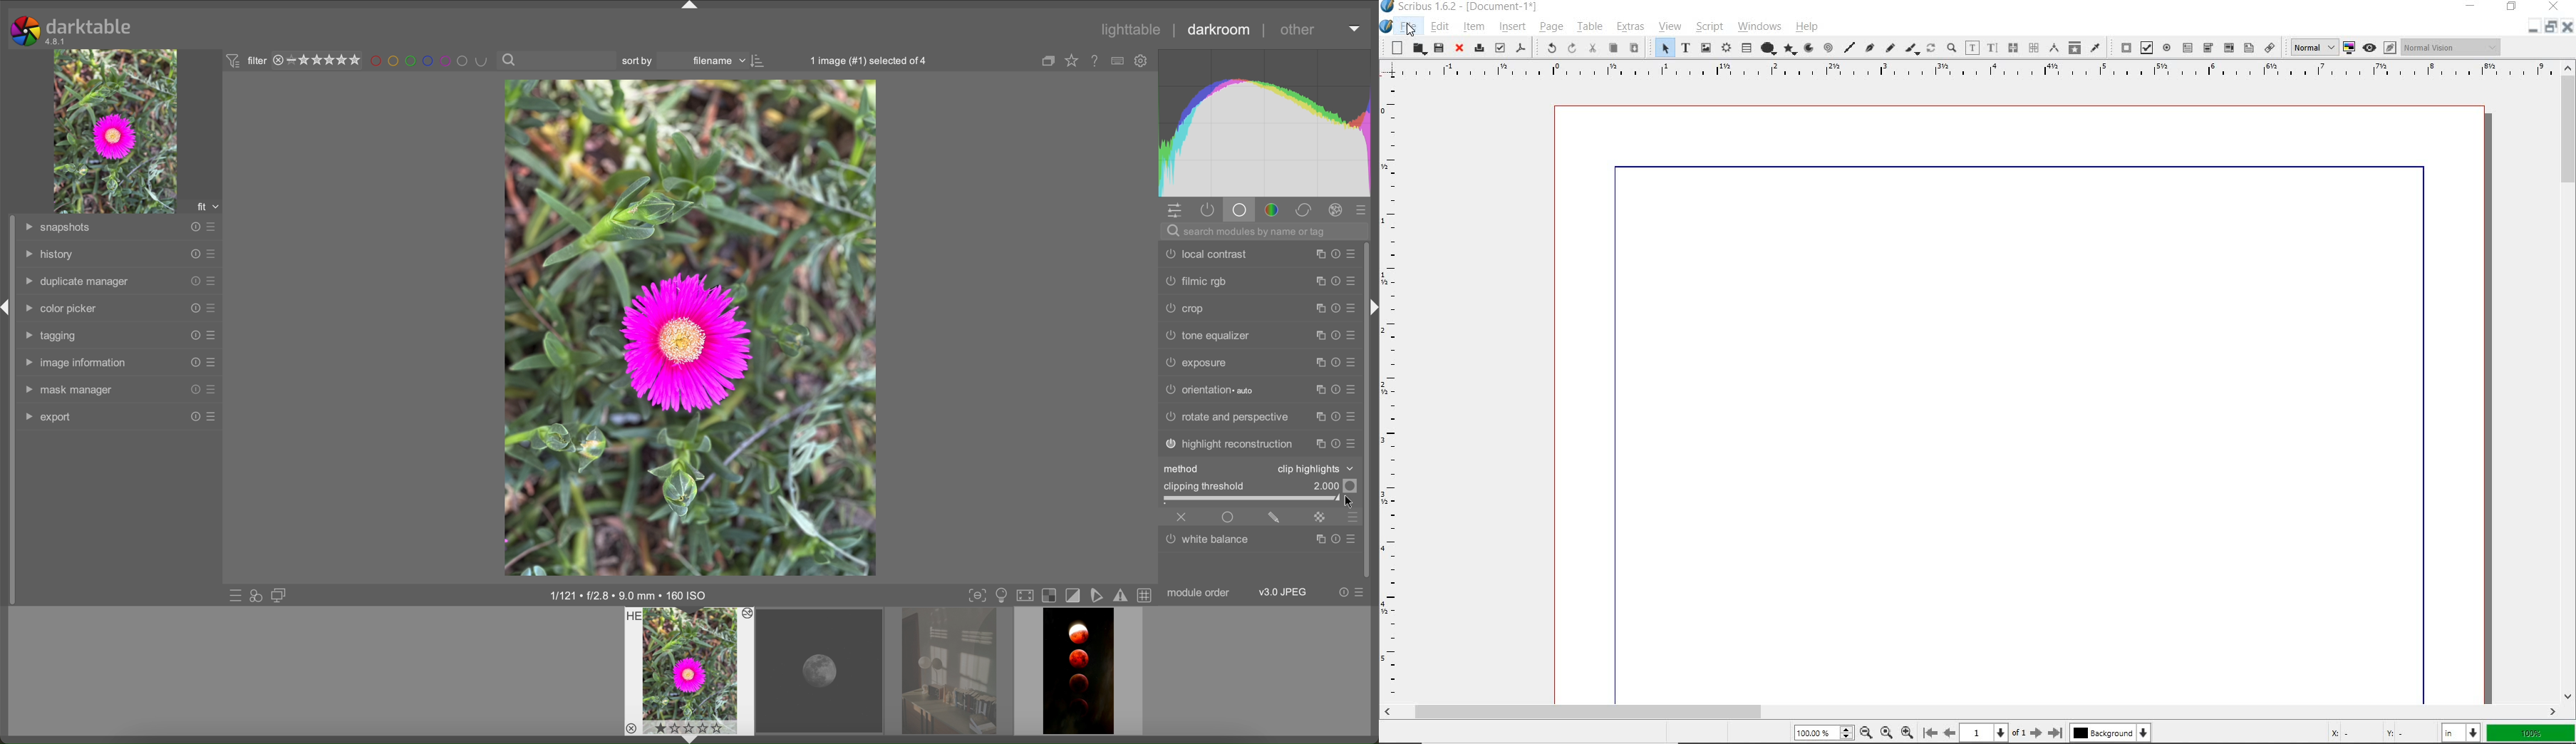 The width and height of the screenshot is (2576, 756). Describe the element at coordinates (211, 307) in the screenshot. I see `presets` at that location.